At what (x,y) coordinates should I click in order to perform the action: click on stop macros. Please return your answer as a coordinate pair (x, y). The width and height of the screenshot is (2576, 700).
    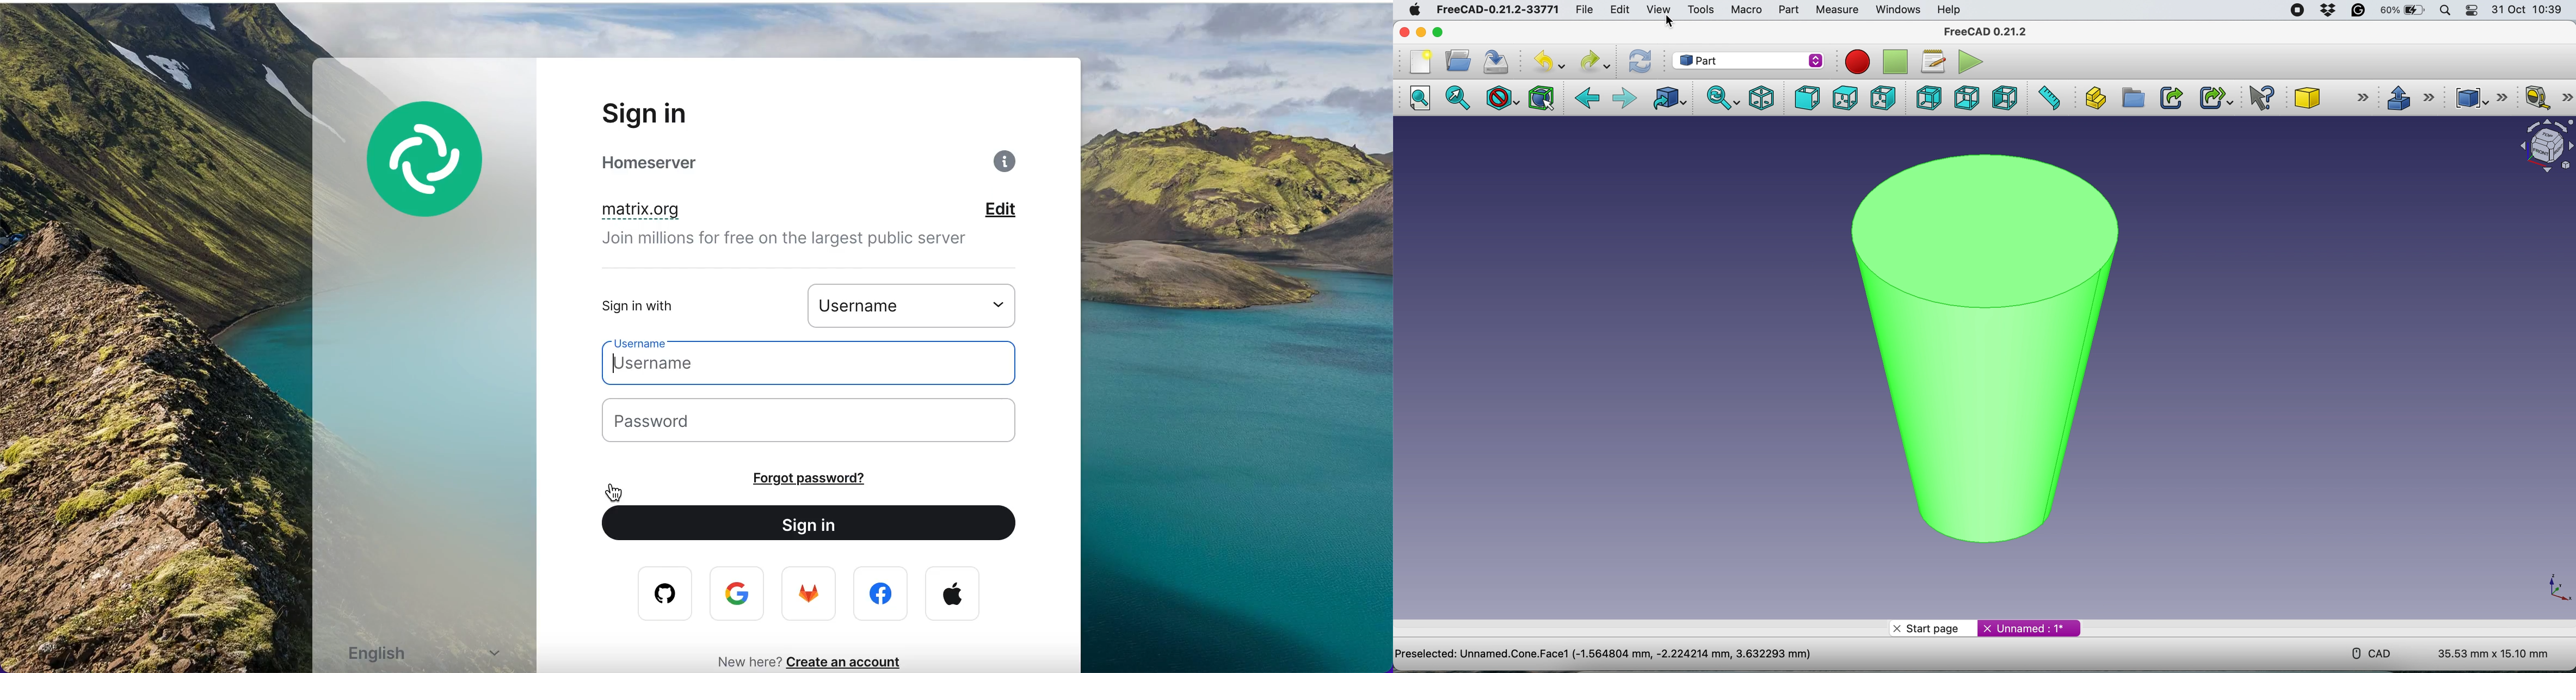
    Looking at the image, I should click on (1855, 62).